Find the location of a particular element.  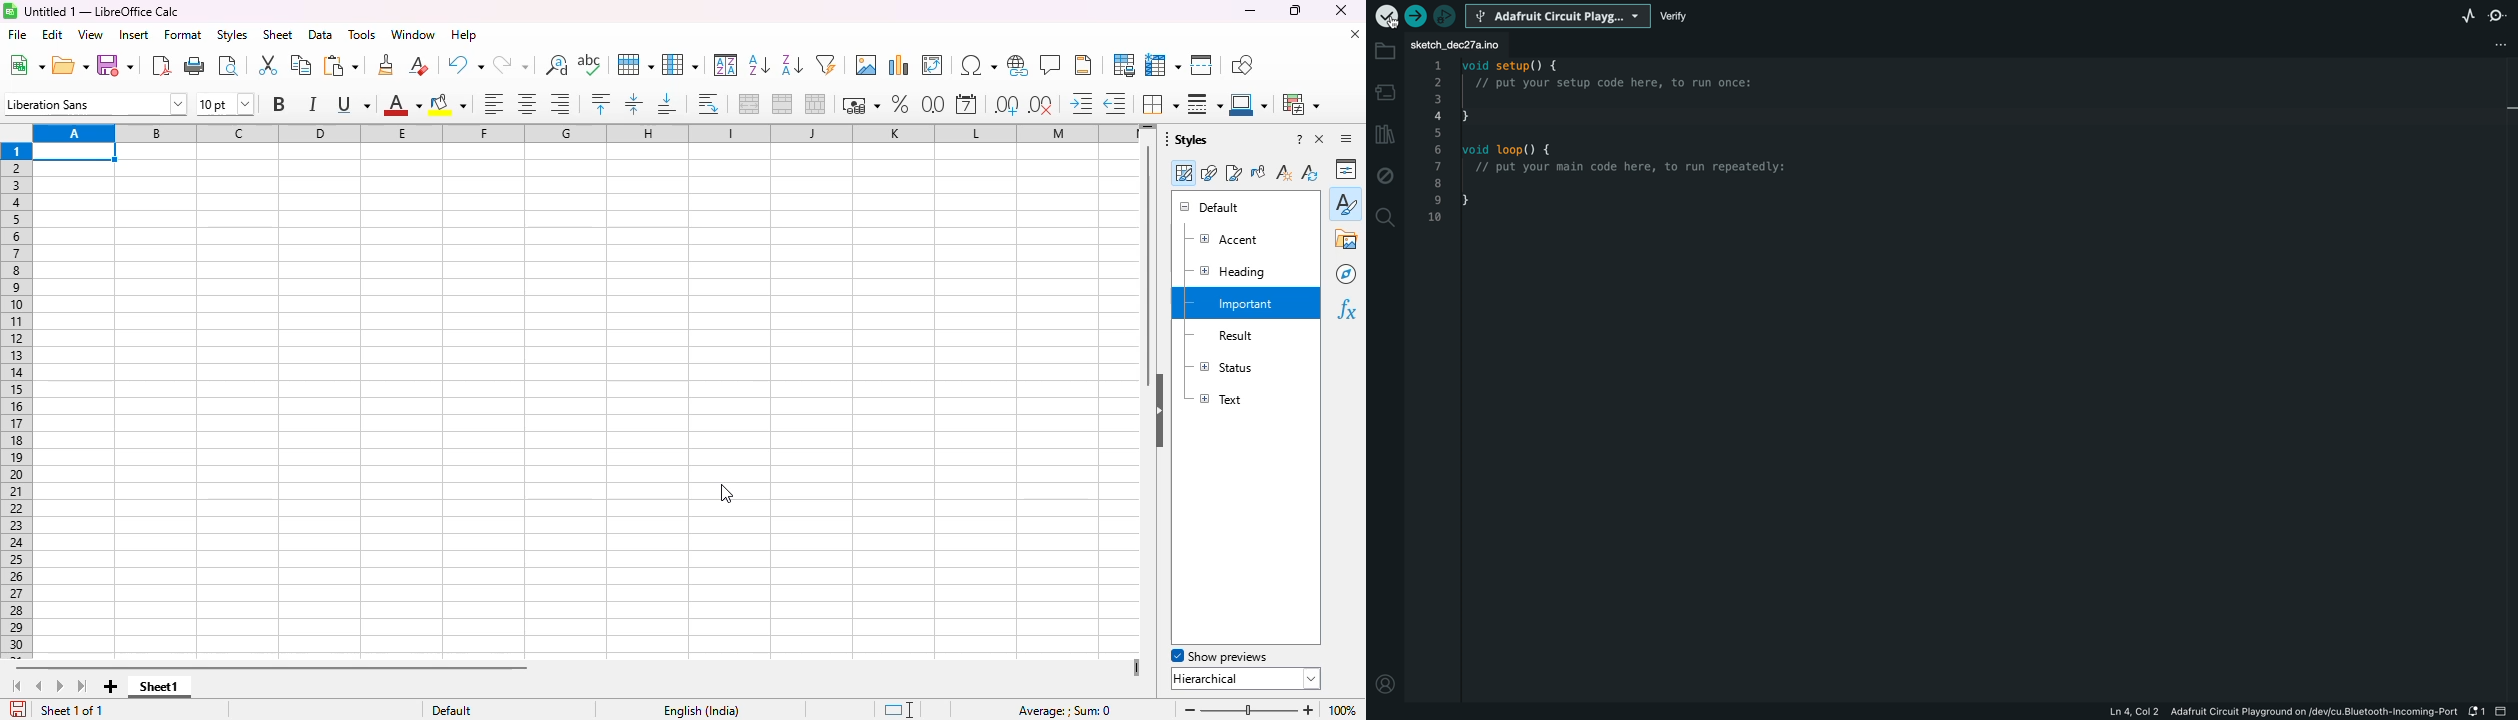

sort descending is located at coordinates (793, 65).